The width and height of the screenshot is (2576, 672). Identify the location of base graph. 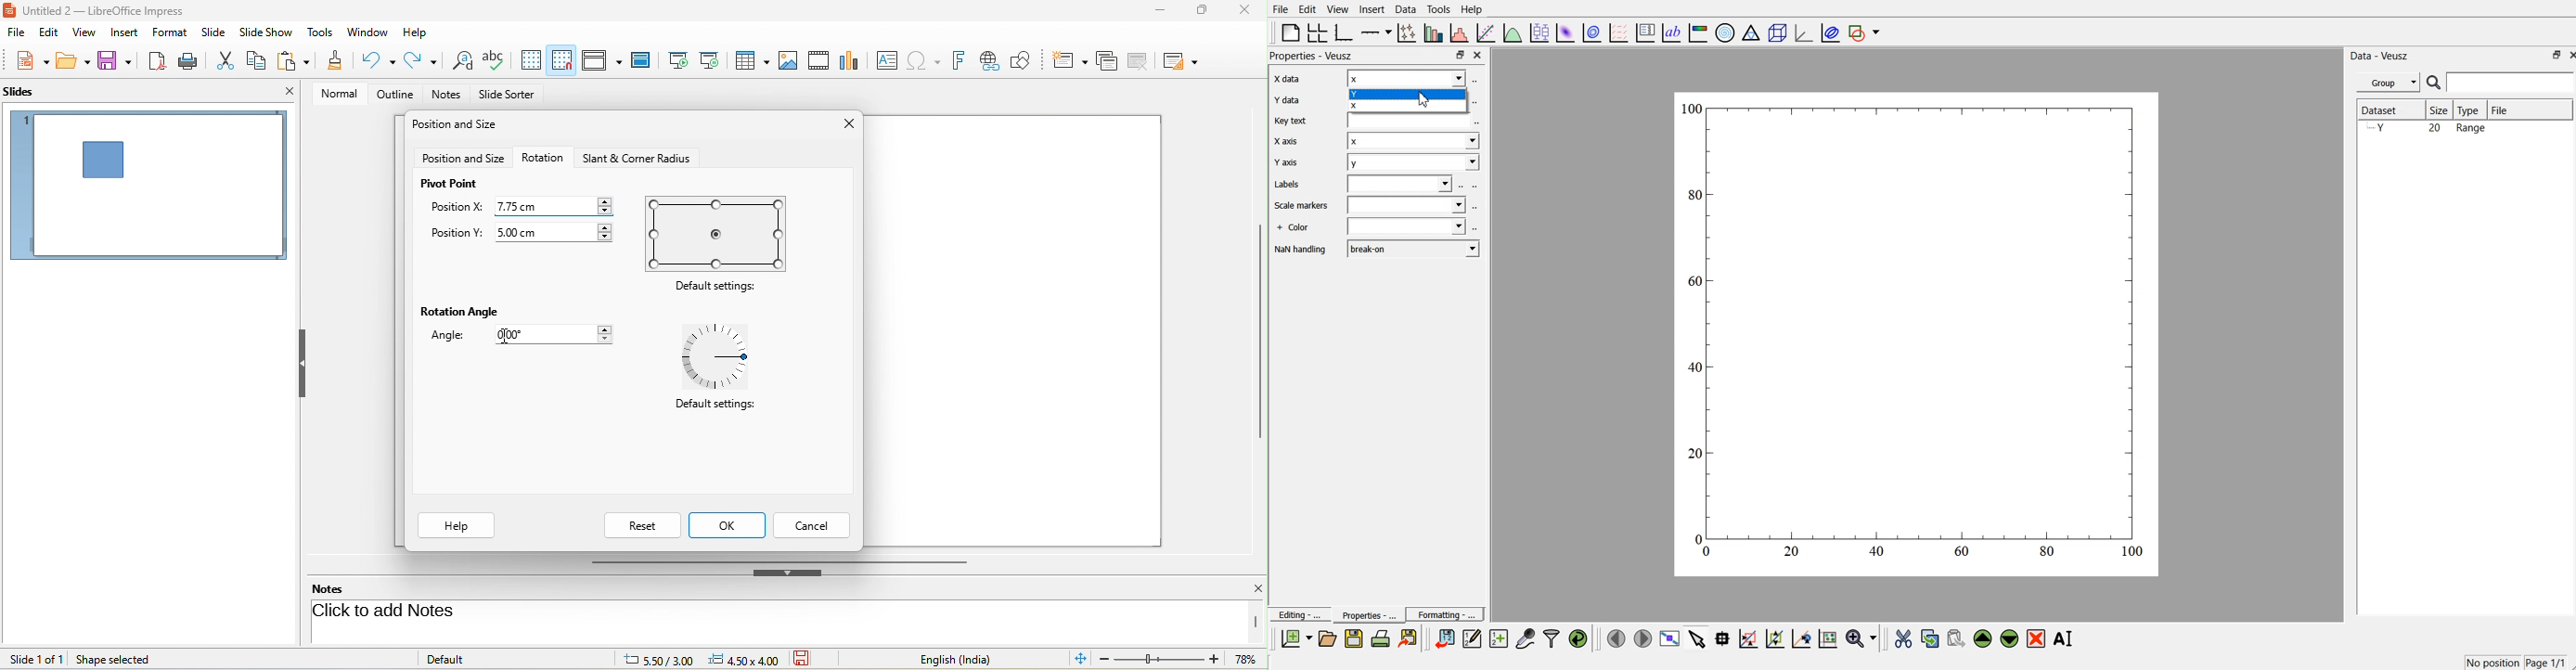
(1345, 31).